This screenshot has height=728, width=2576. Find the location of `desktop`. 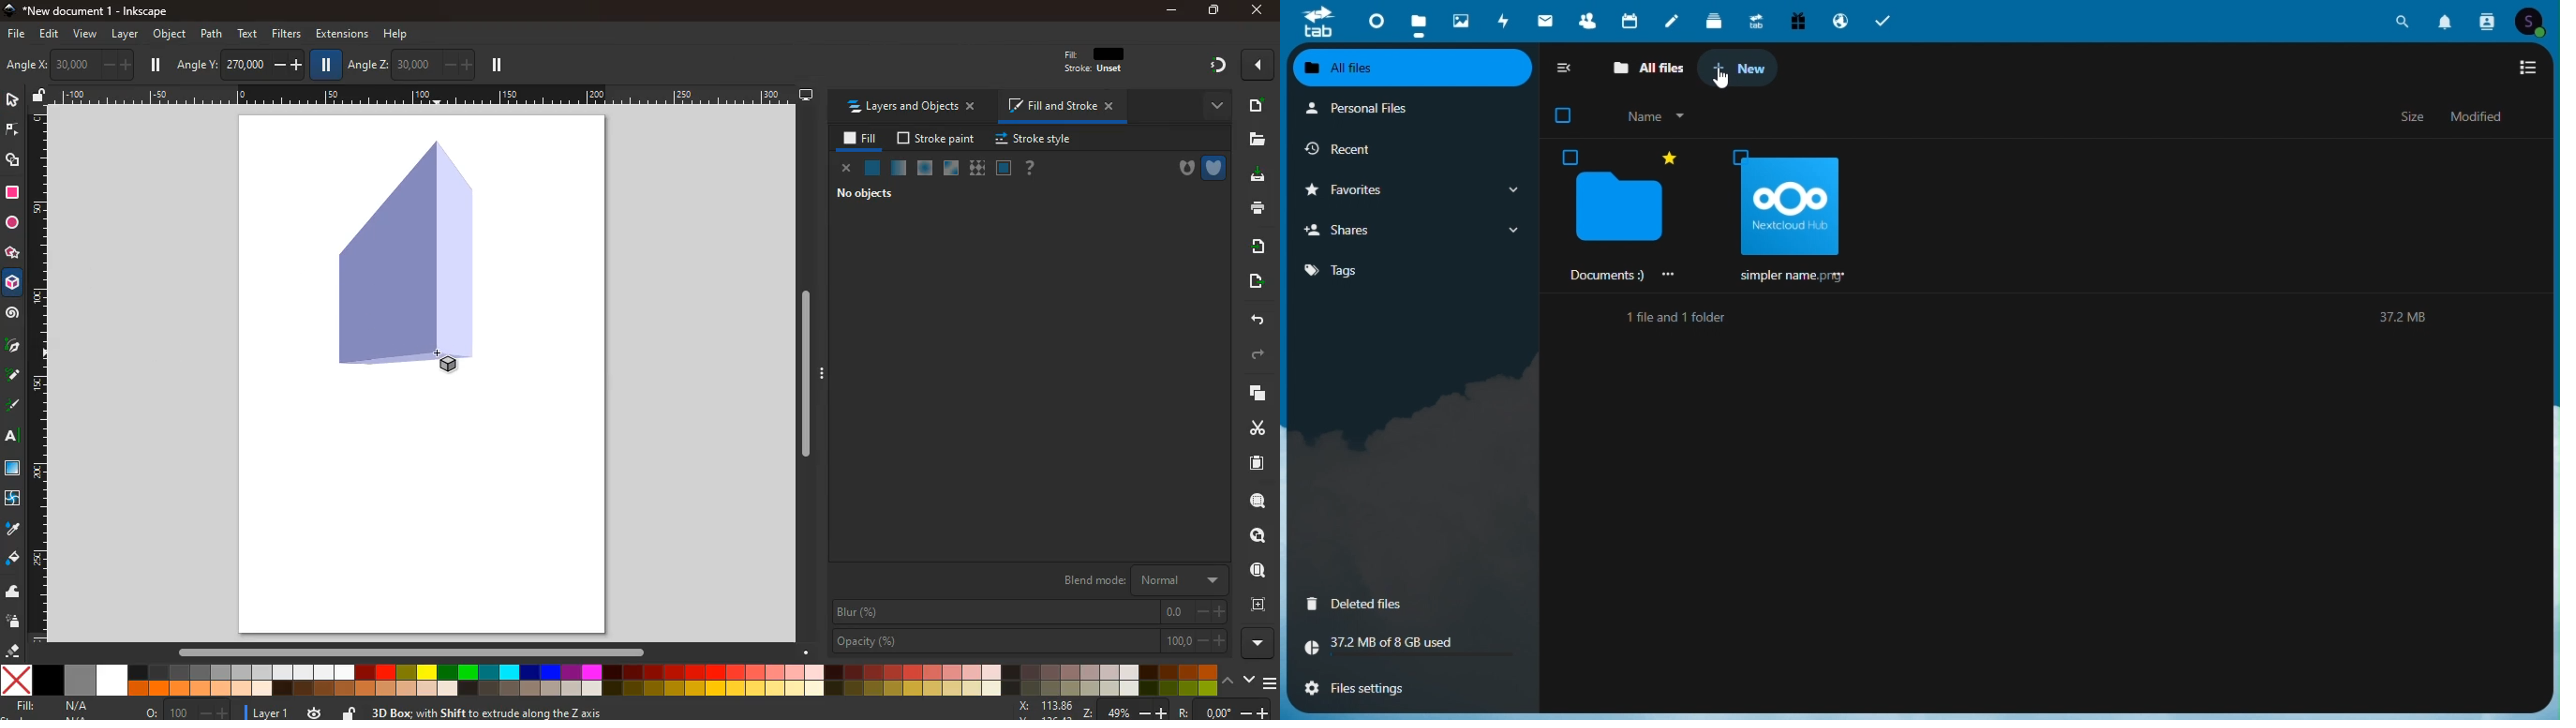

desktop is located at coordinates (806, 96).